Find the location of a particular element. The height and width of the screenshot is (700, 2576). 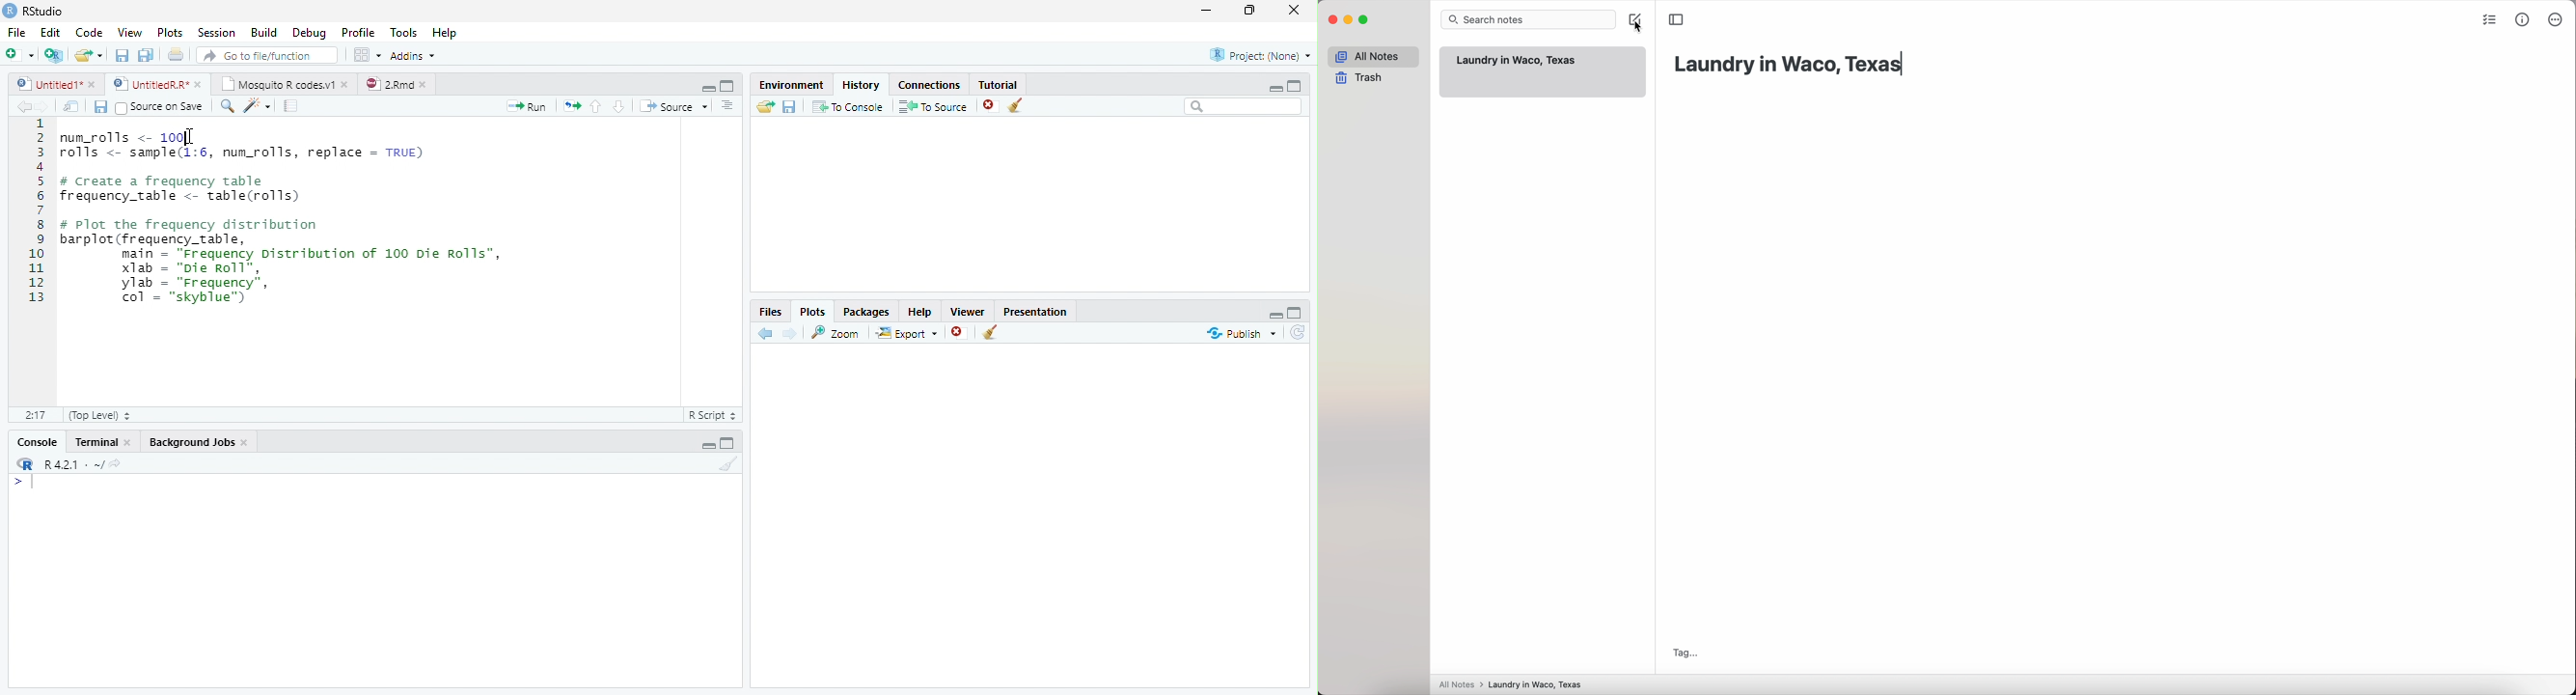

minimize app is located at coordinates (1349, 19).